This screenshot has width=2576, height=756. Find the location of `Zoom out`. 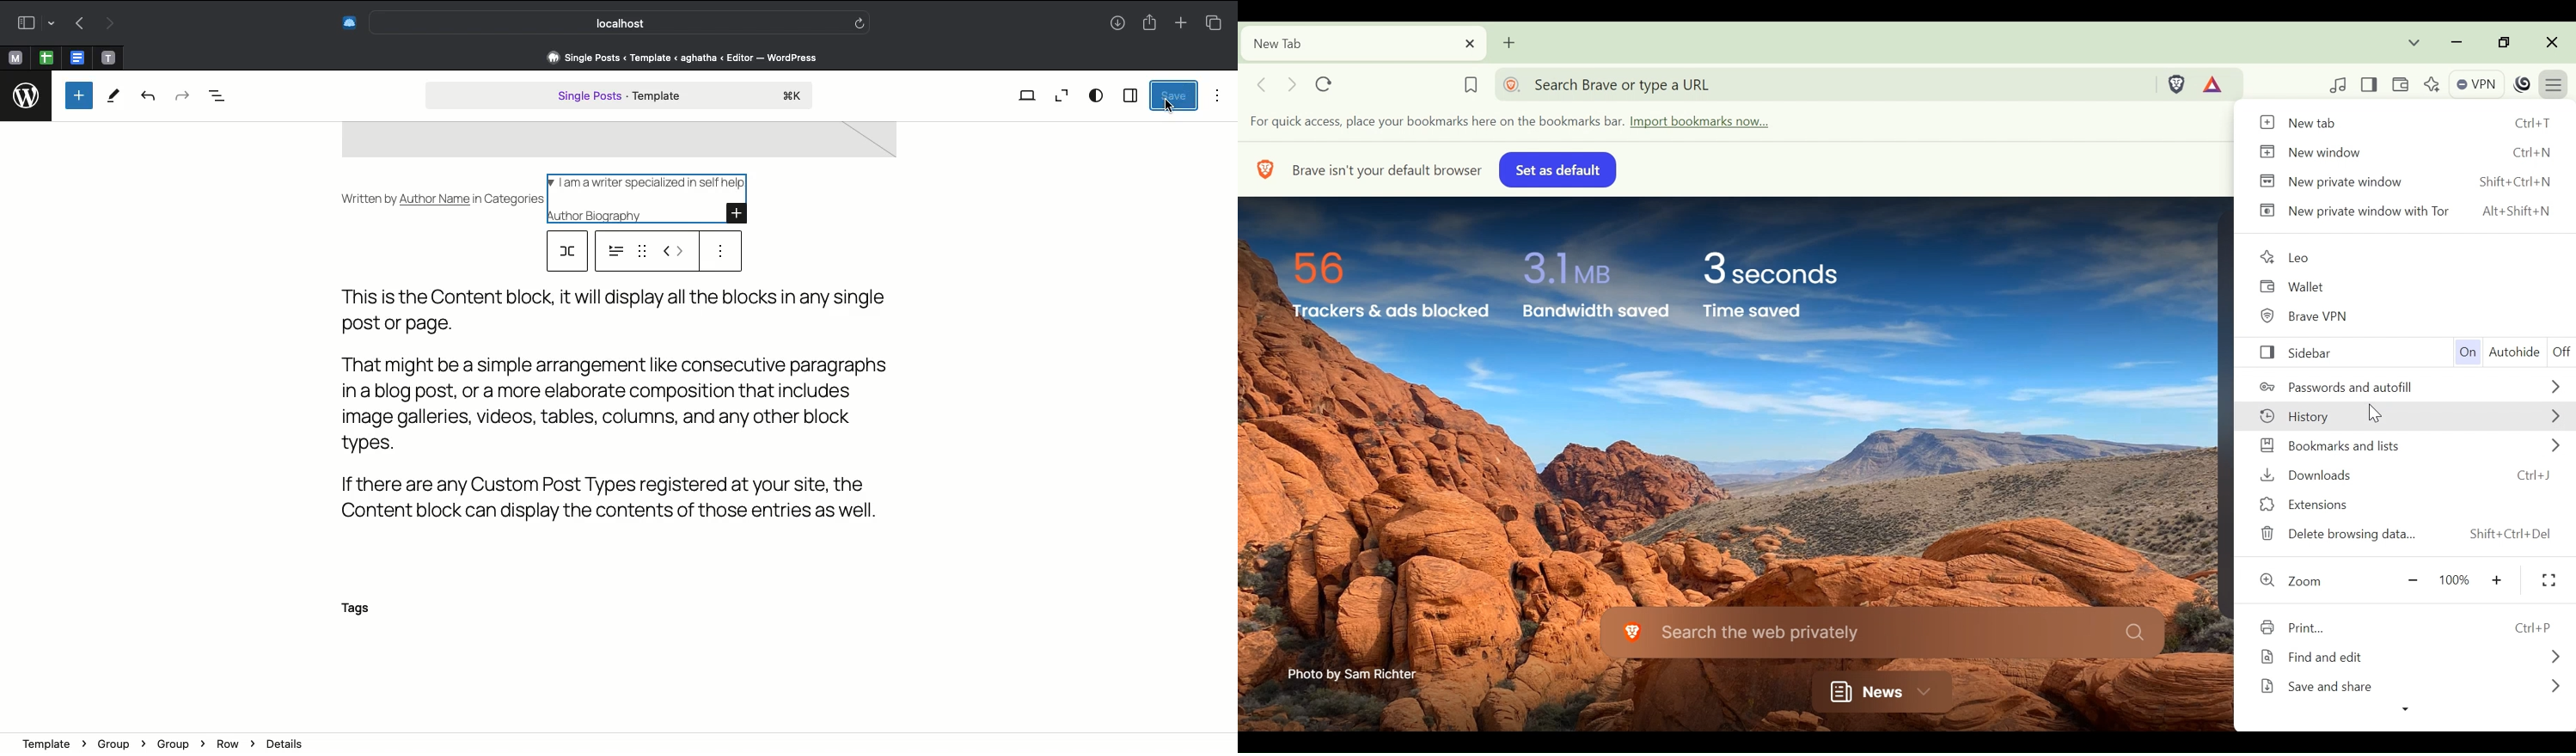

Zoom out is located at coordinates (1062, 95).